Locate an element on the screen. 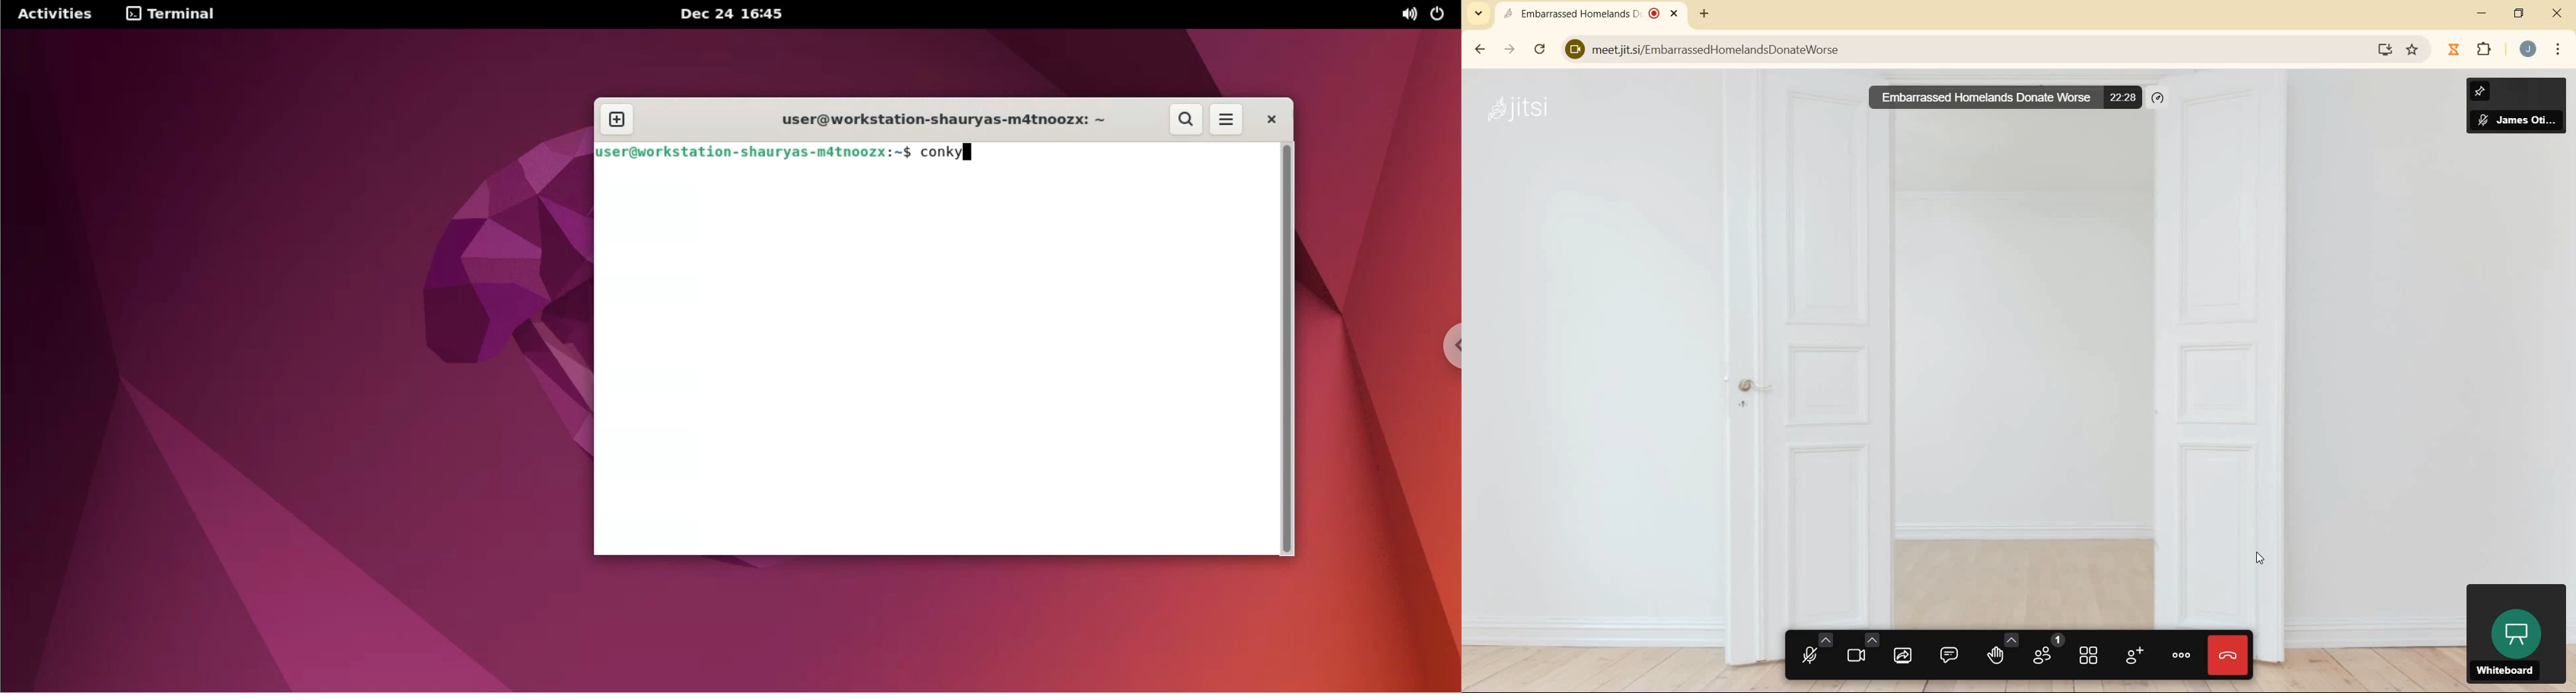  bookmark is located at coordinates (2412, 50).